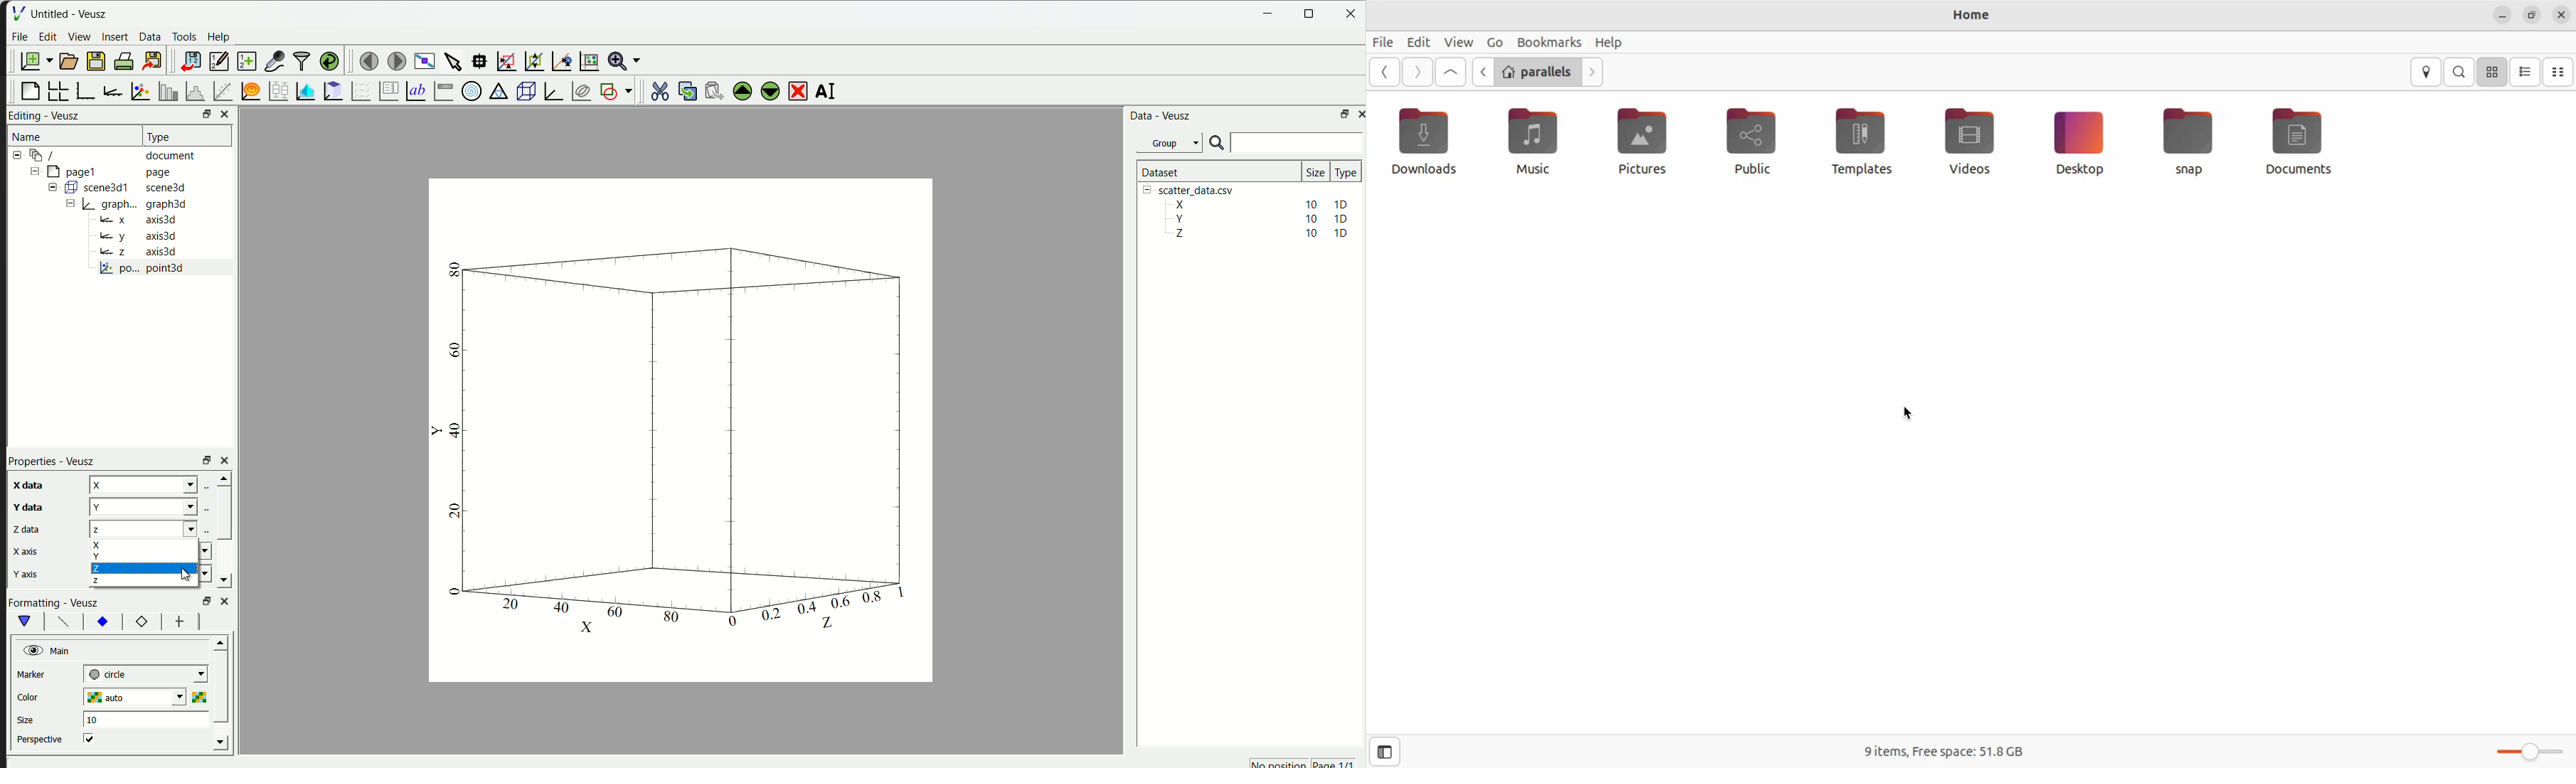  What do you see at coordinates (103, 622) in the screenshot?
I see `xy` at bounding box center [103, 622].